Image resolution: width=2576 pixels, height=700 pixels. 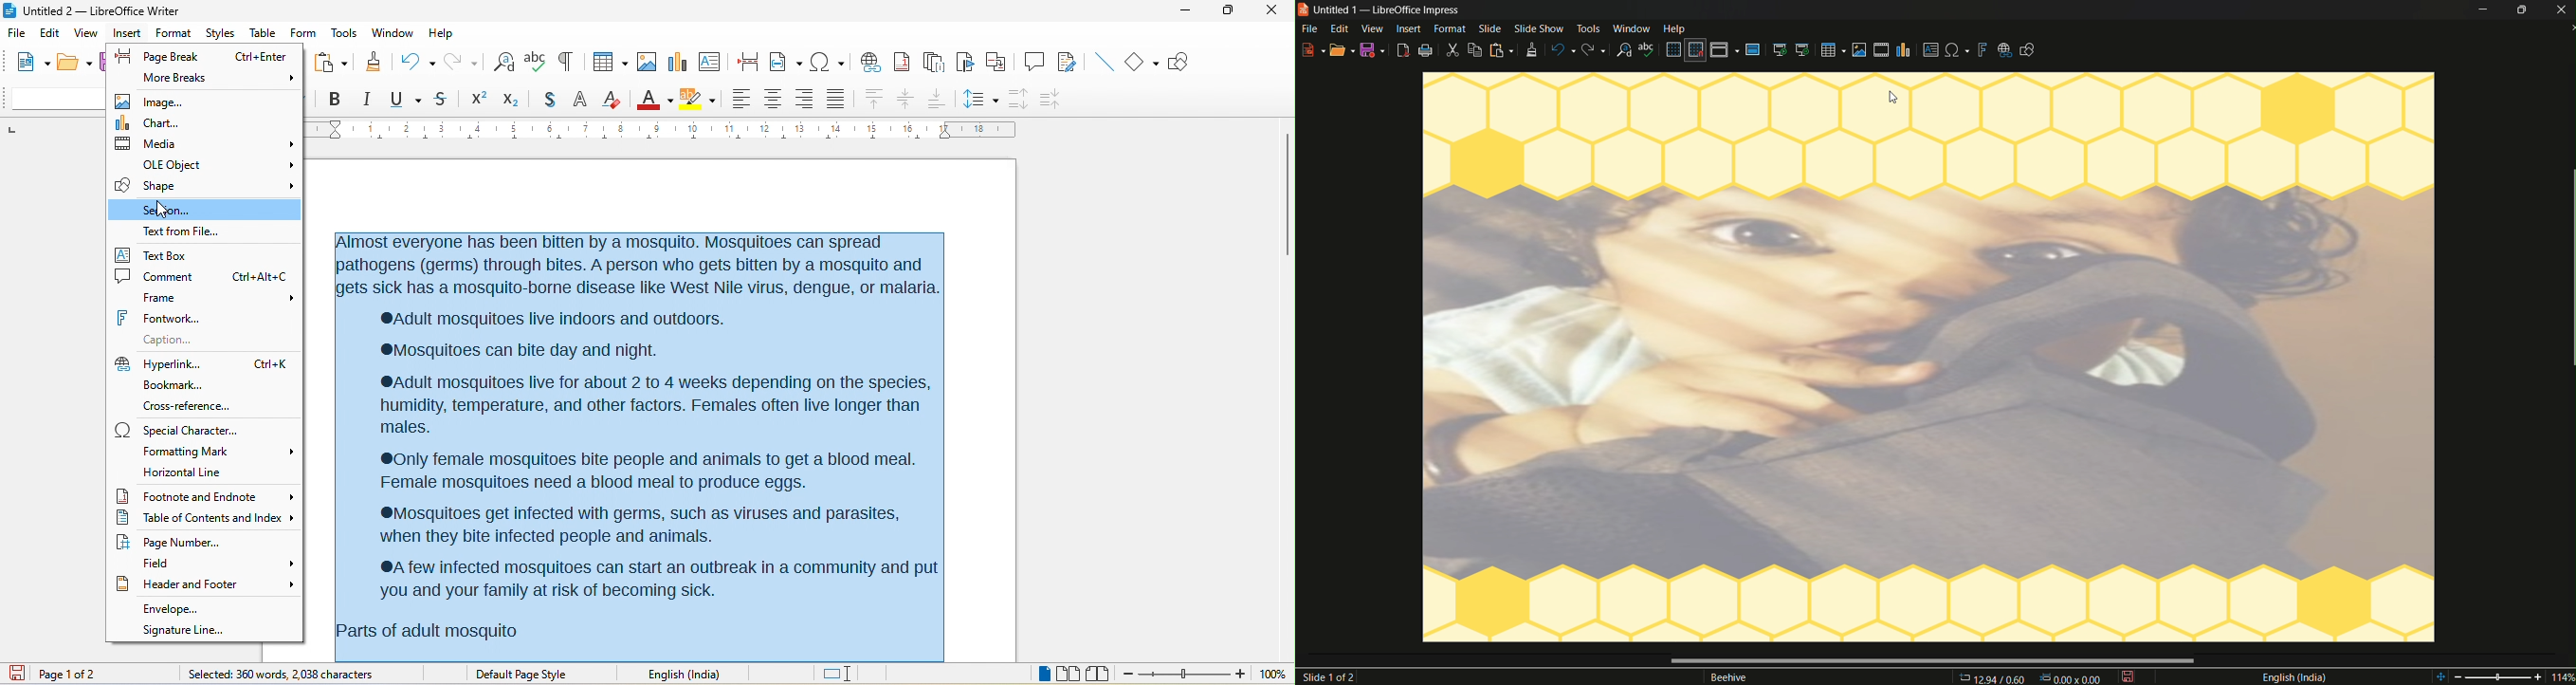 I want to click on edit, so click(x=49, y=33).